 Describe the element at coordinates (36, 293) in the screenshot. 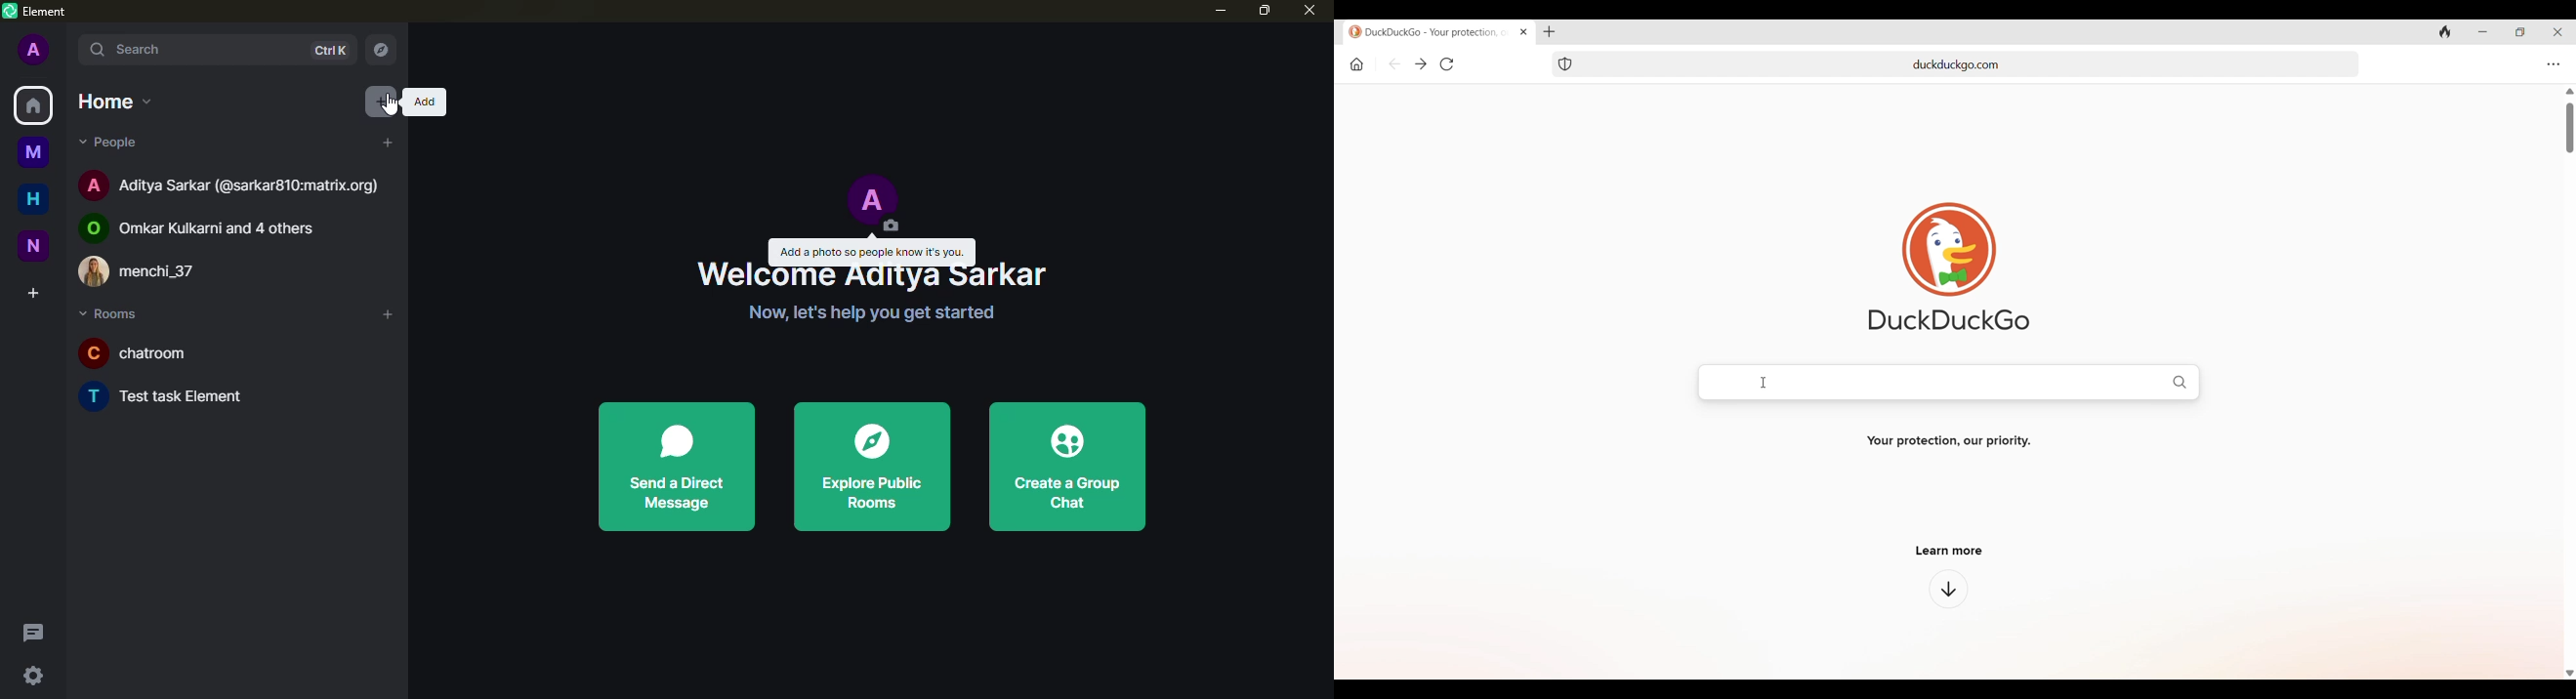

I see `create space` at that location.